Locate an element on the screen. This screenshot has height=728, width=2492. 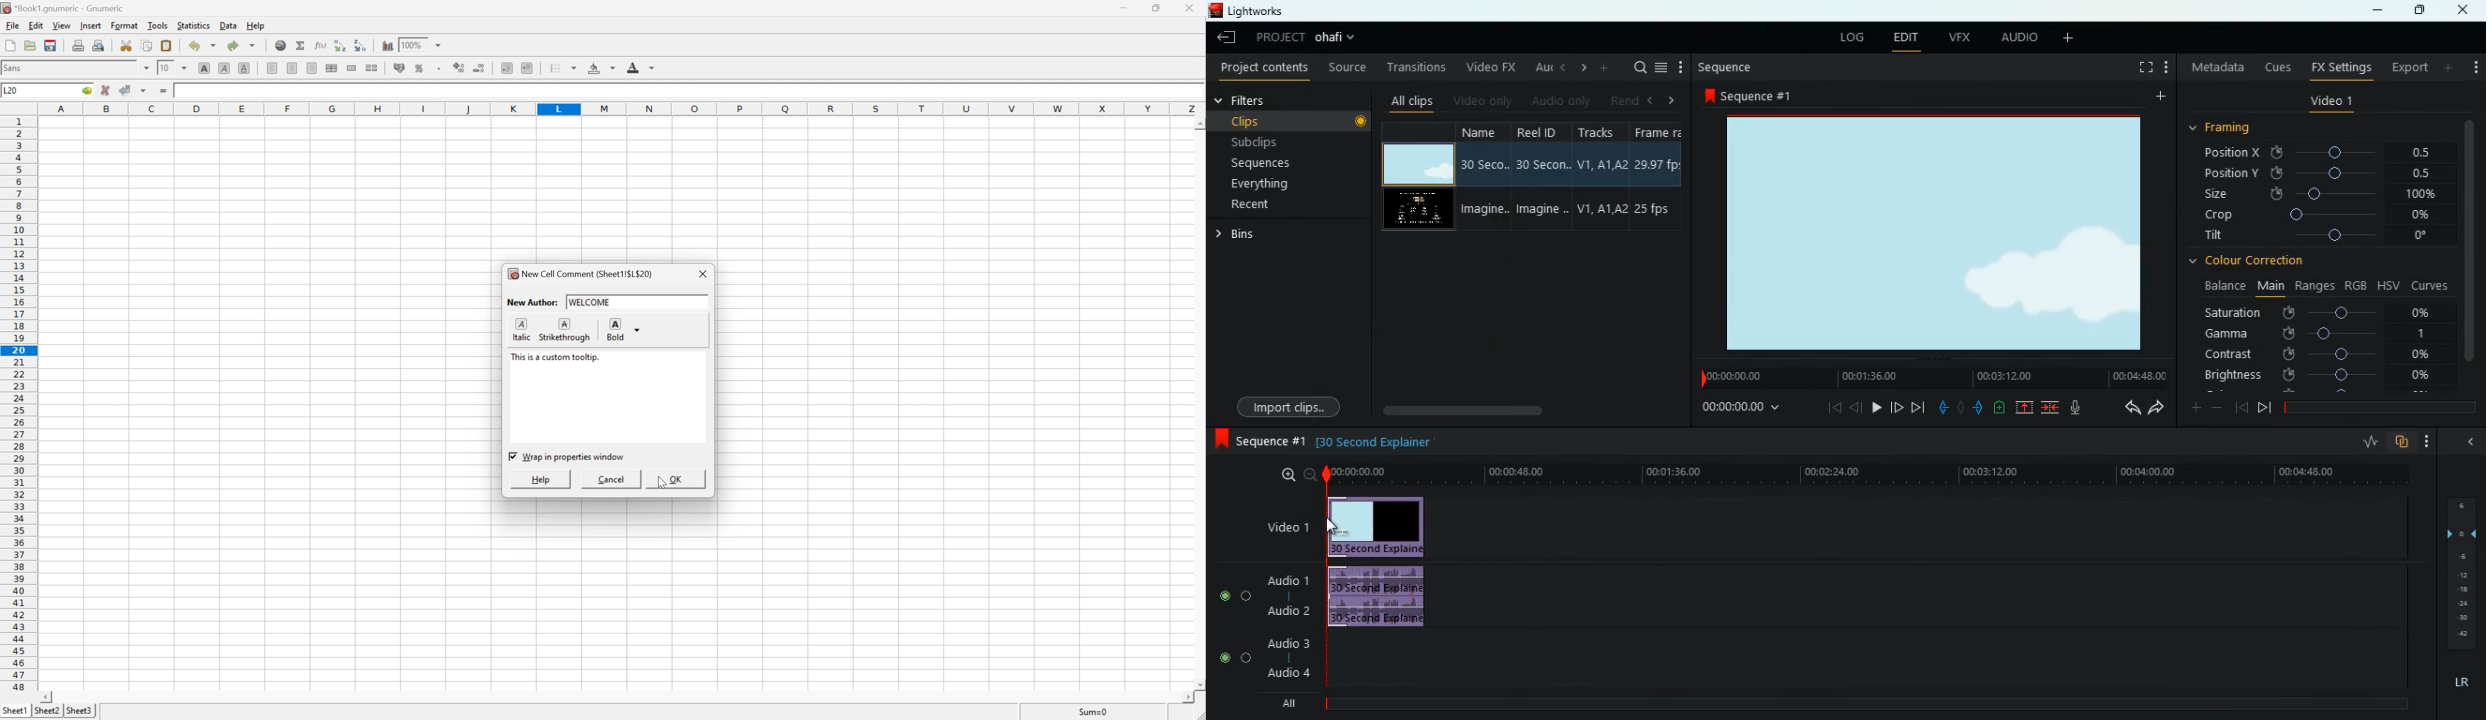
screen is located at coordinates (1417, 210).